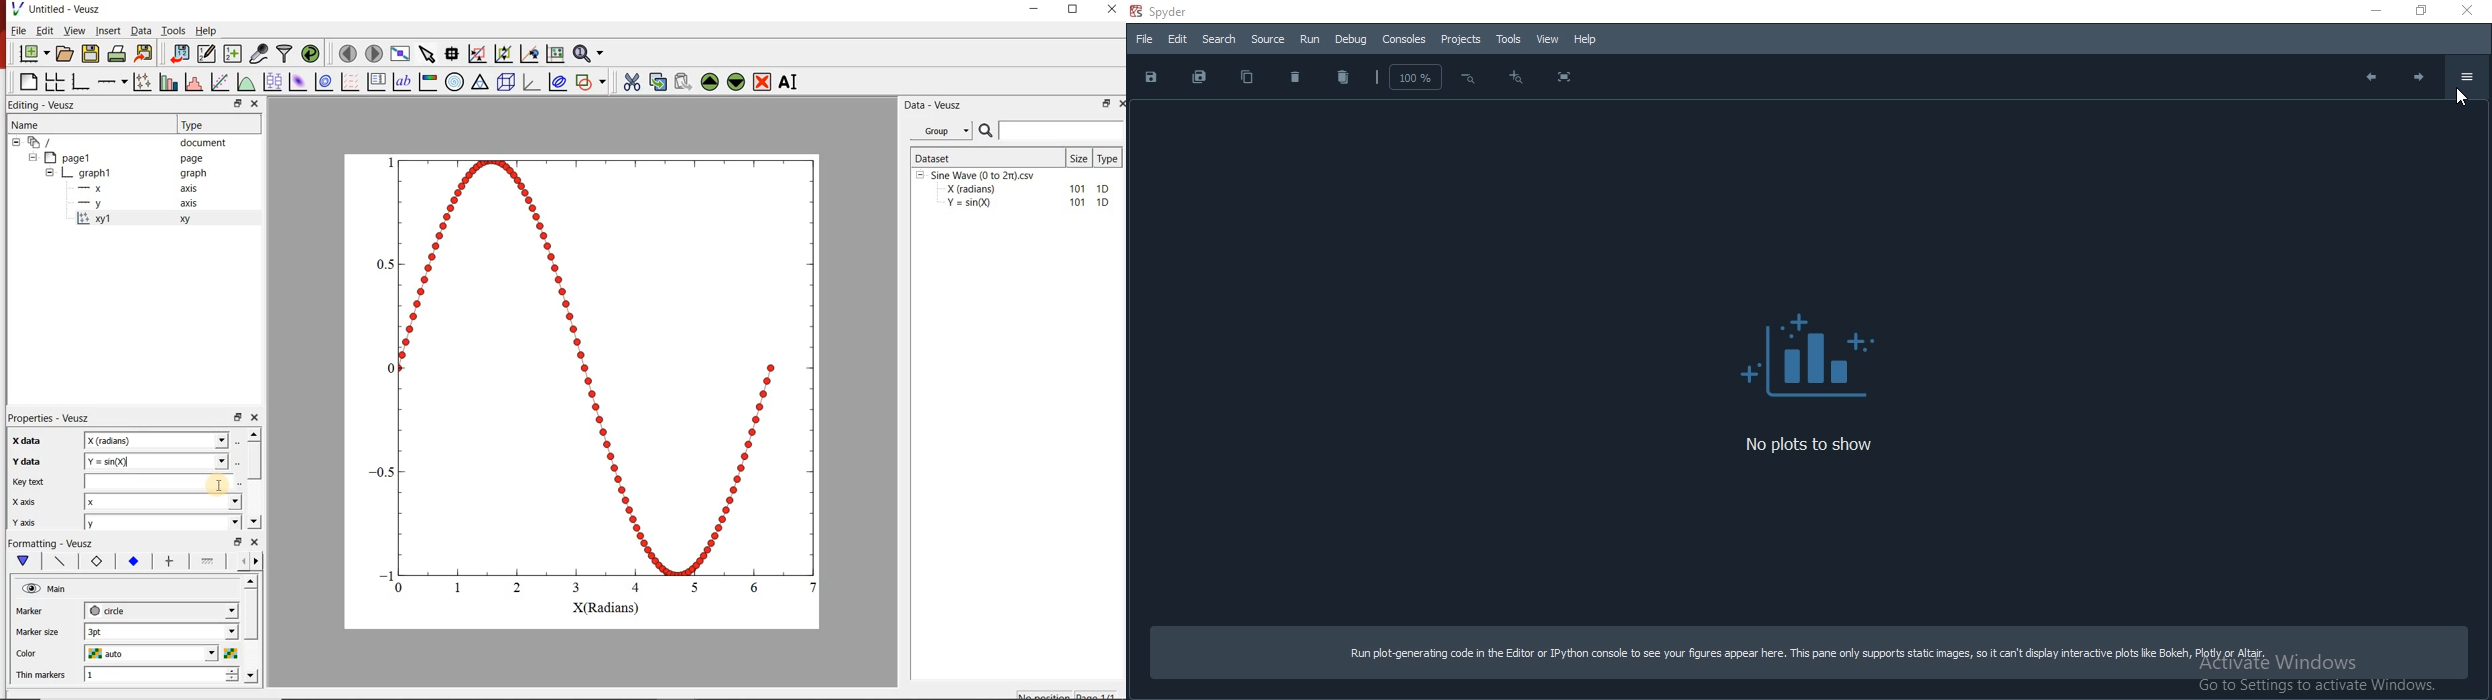 The height and width of the screenshot is (700, 2492). Describe the element at coordinates (599, 384) in the screenshot. I see `BS —
0.8
0.6
0.4
0.2
0 0.2 0.4 0.6 0.8 1` at that location.